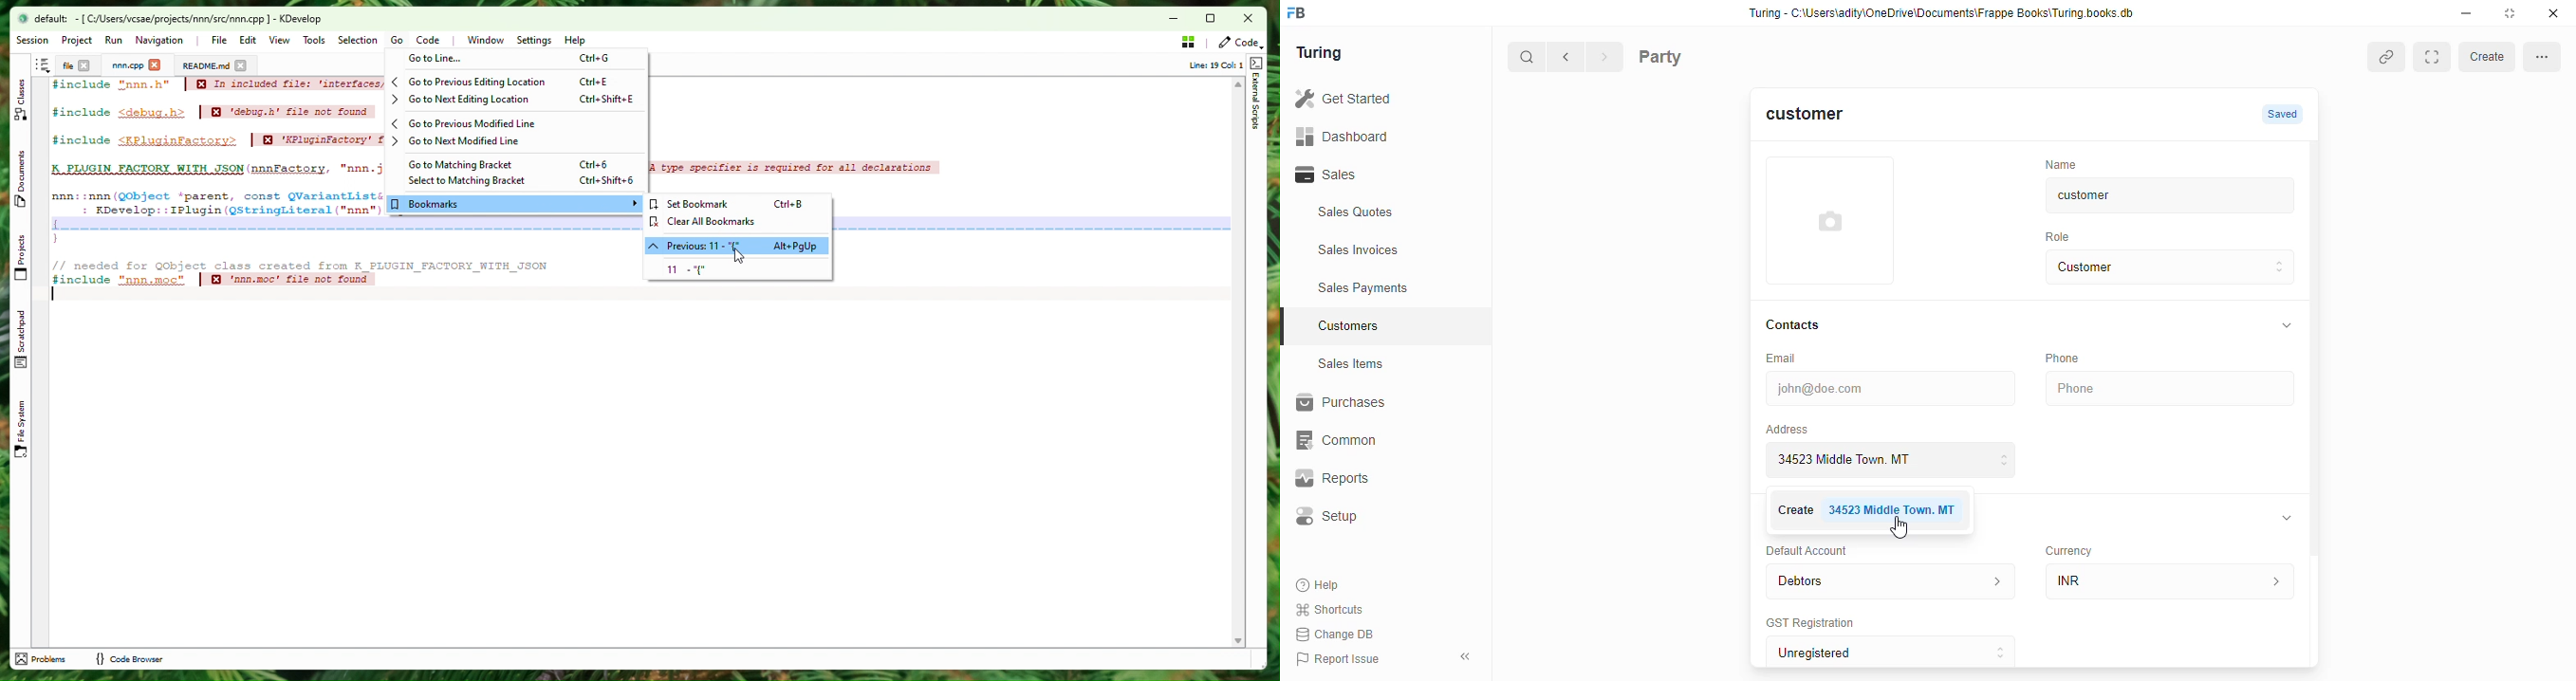 The width and height of the screenshot is (2576, 700). I want to click on Setup, so click(1376, 516).